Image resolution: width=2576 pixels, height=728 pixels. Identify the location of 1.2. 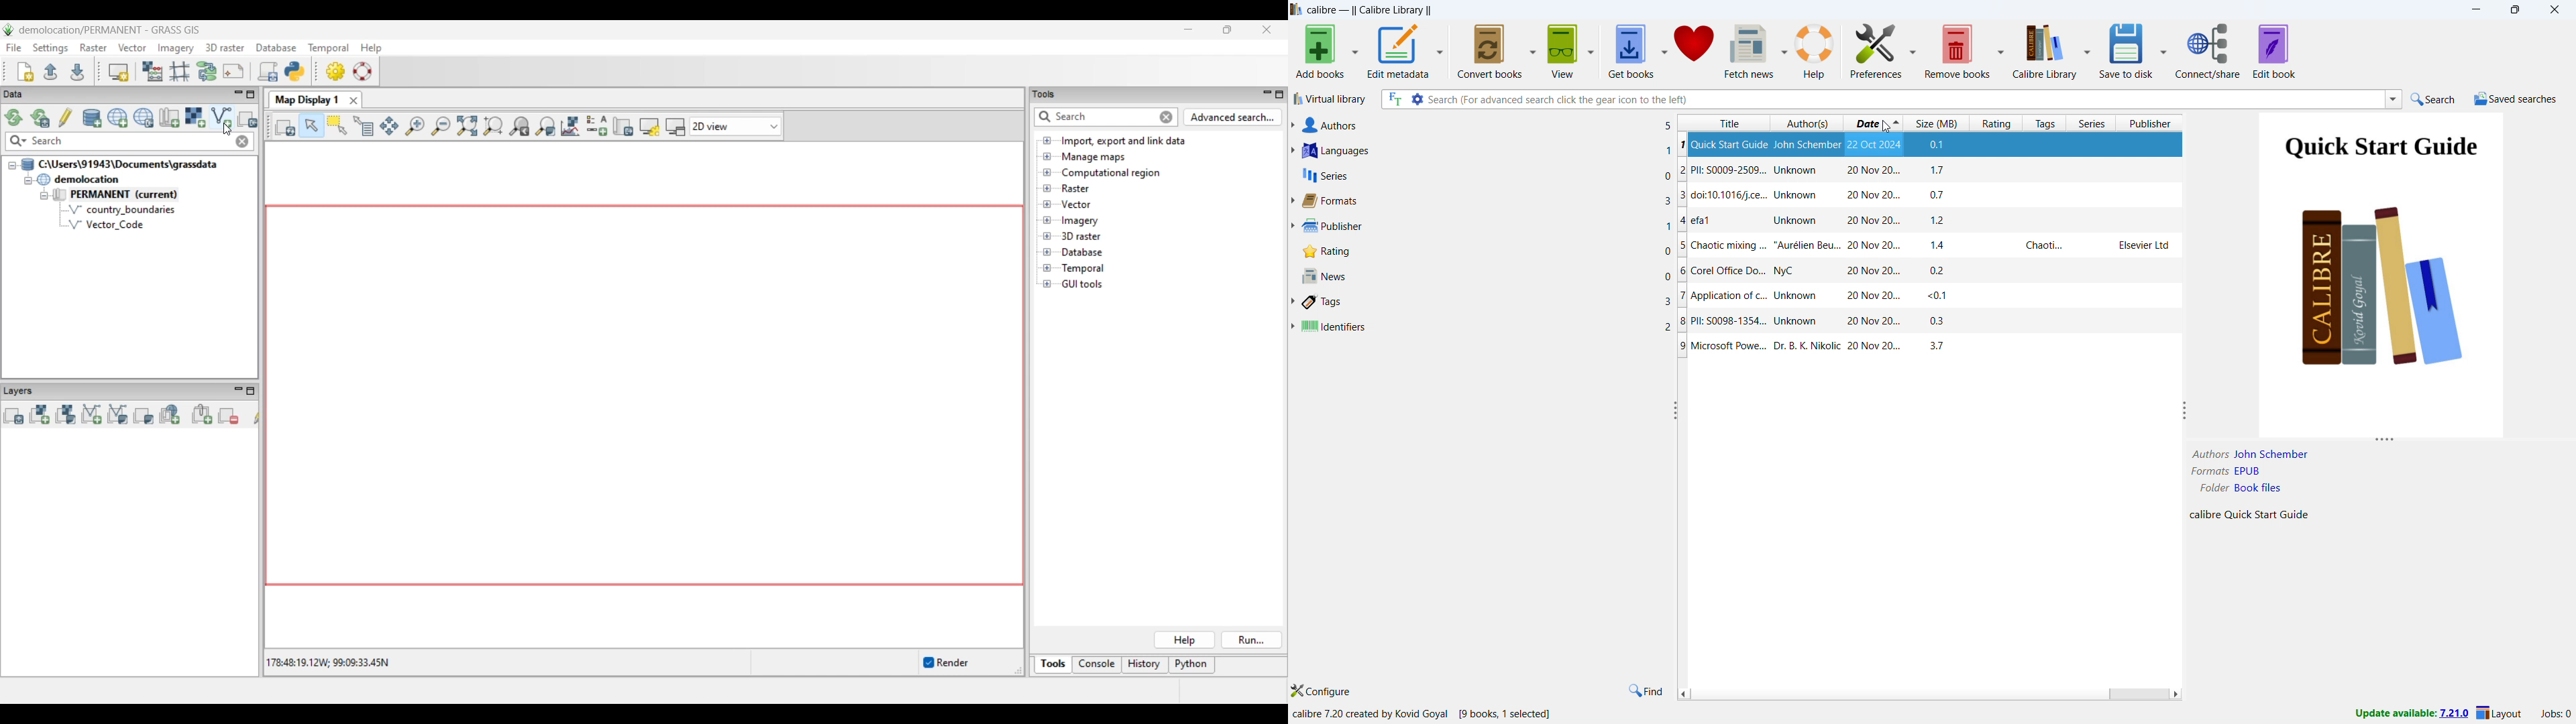
(1943, 196).